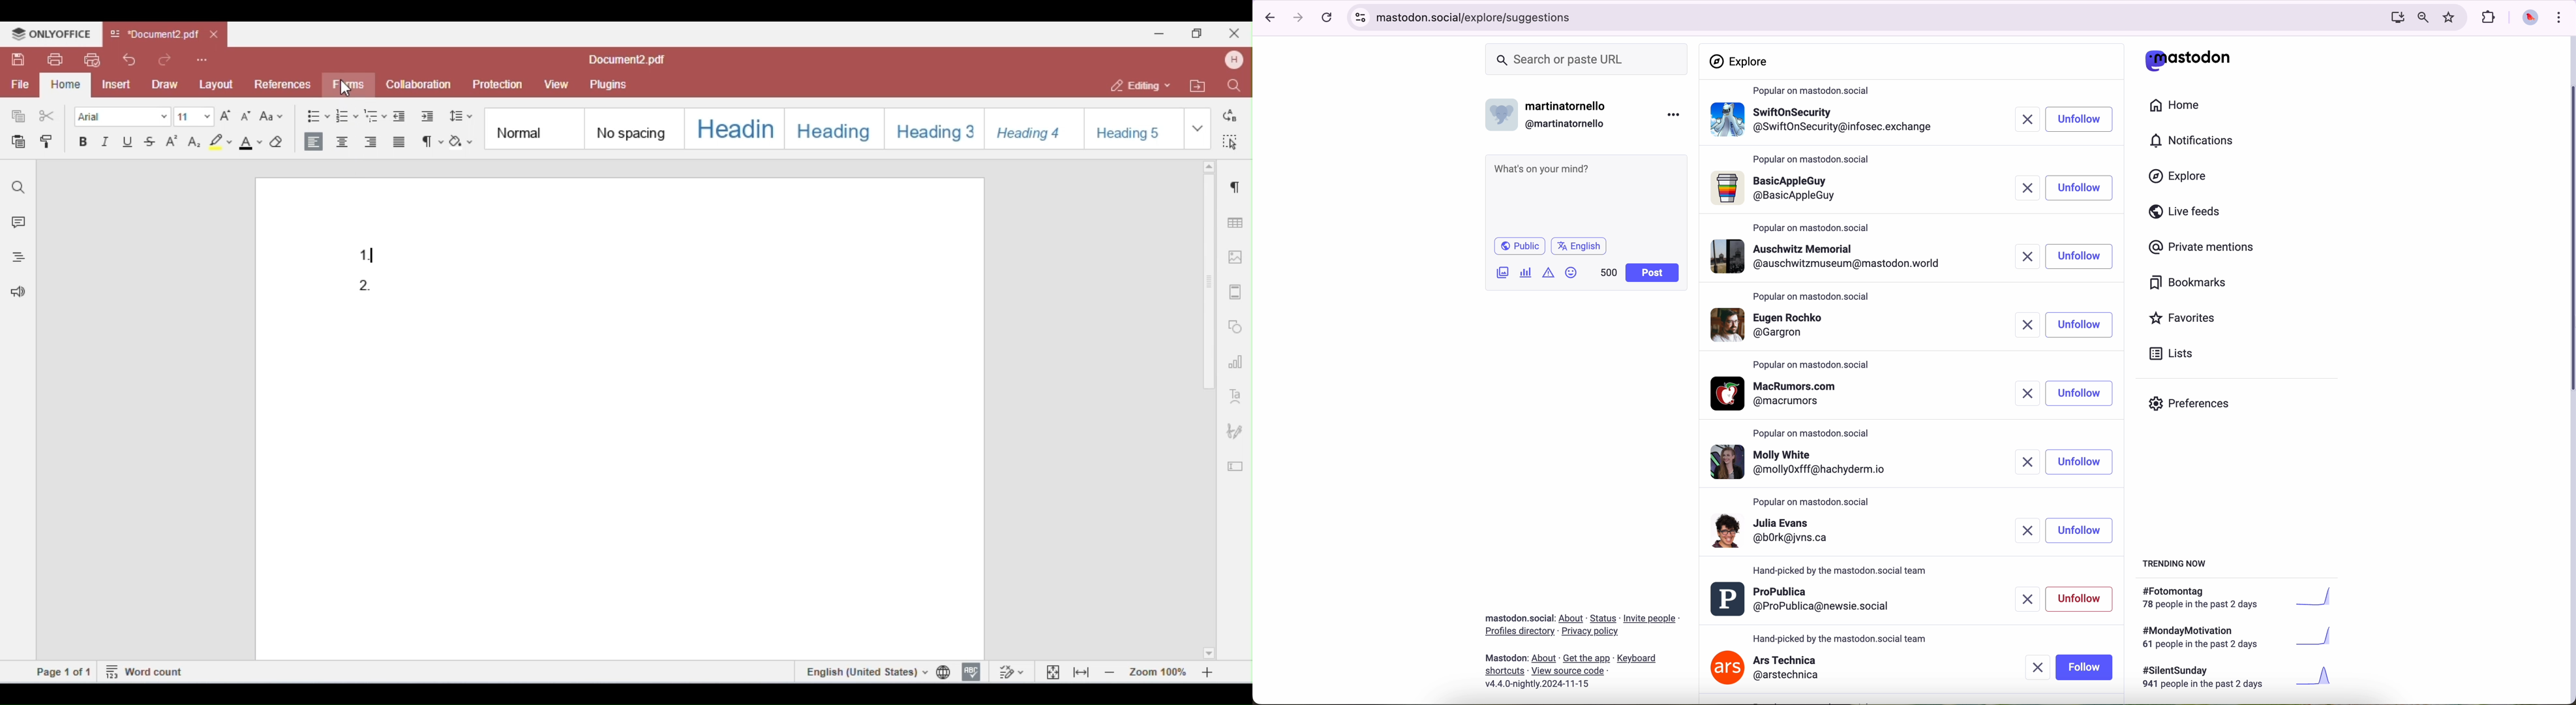 Image resolution: width=2576 pixels, height=728 pixels. What do you see at coordinates (2079, 326) in the screenshot?
I see `unfollow` at bounding box center [2079, 326].